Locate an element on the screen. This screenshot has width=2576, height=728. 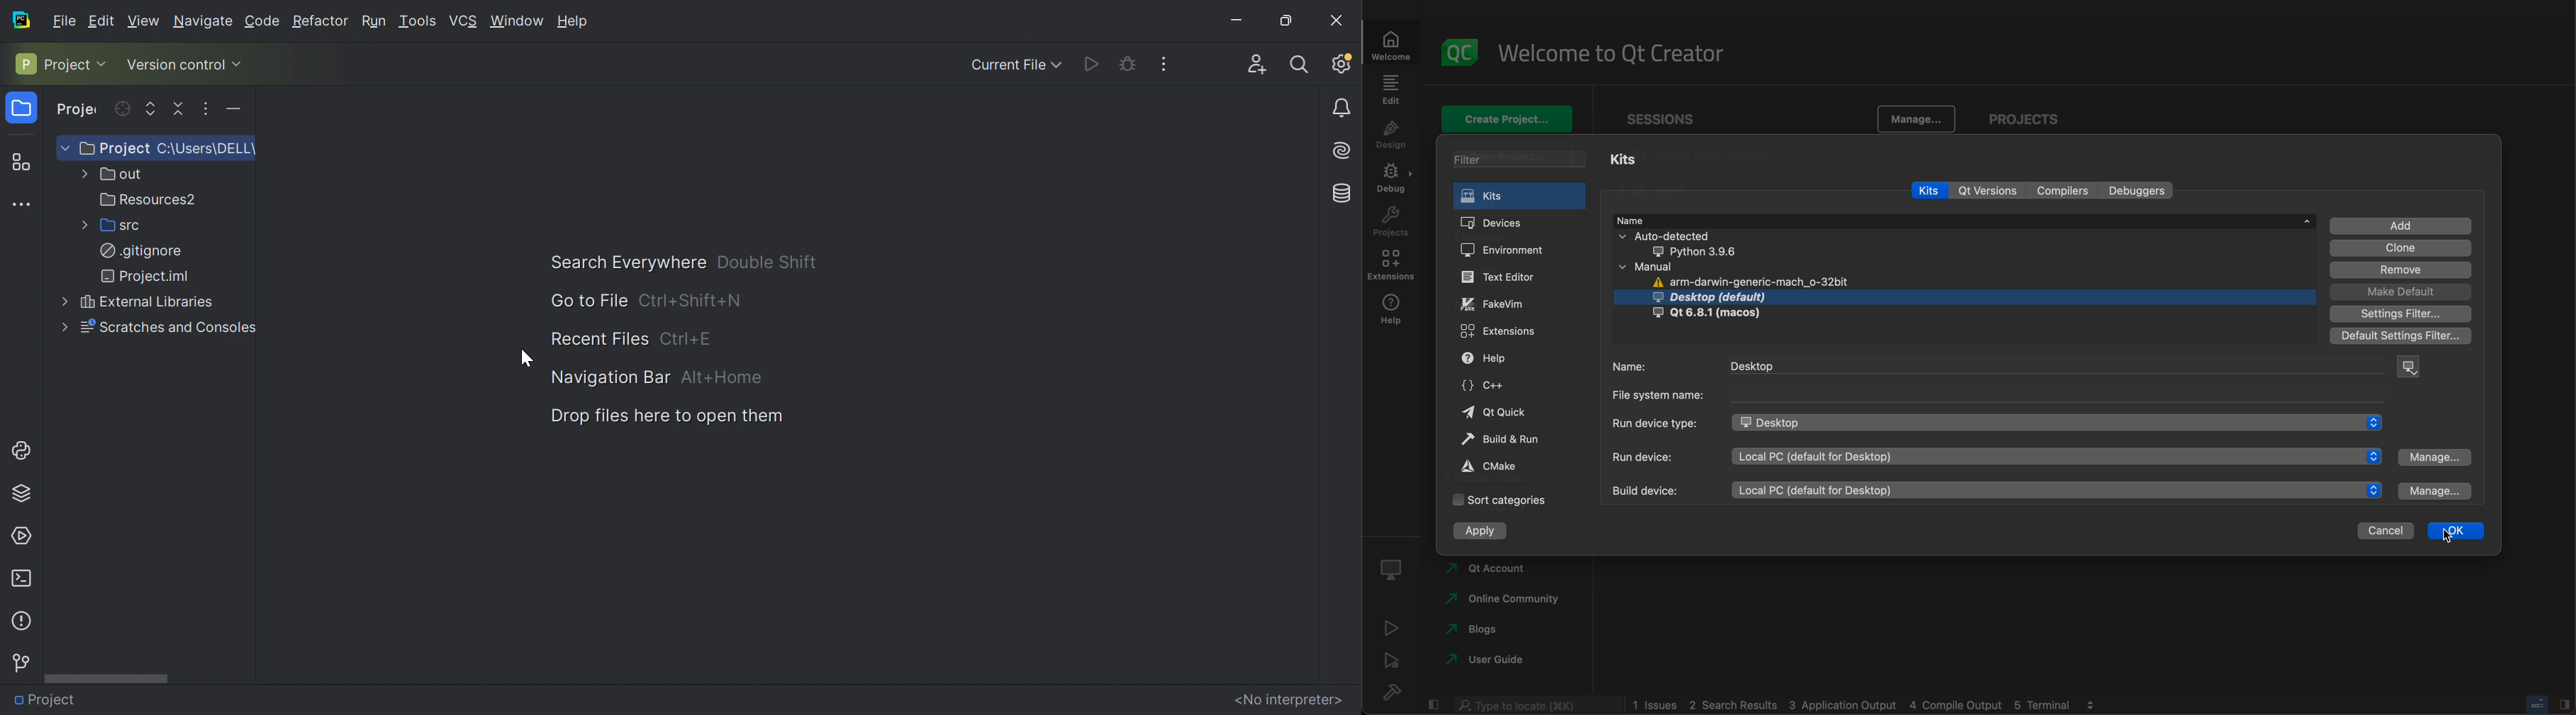
projects is located at coordinates (1390, 225).